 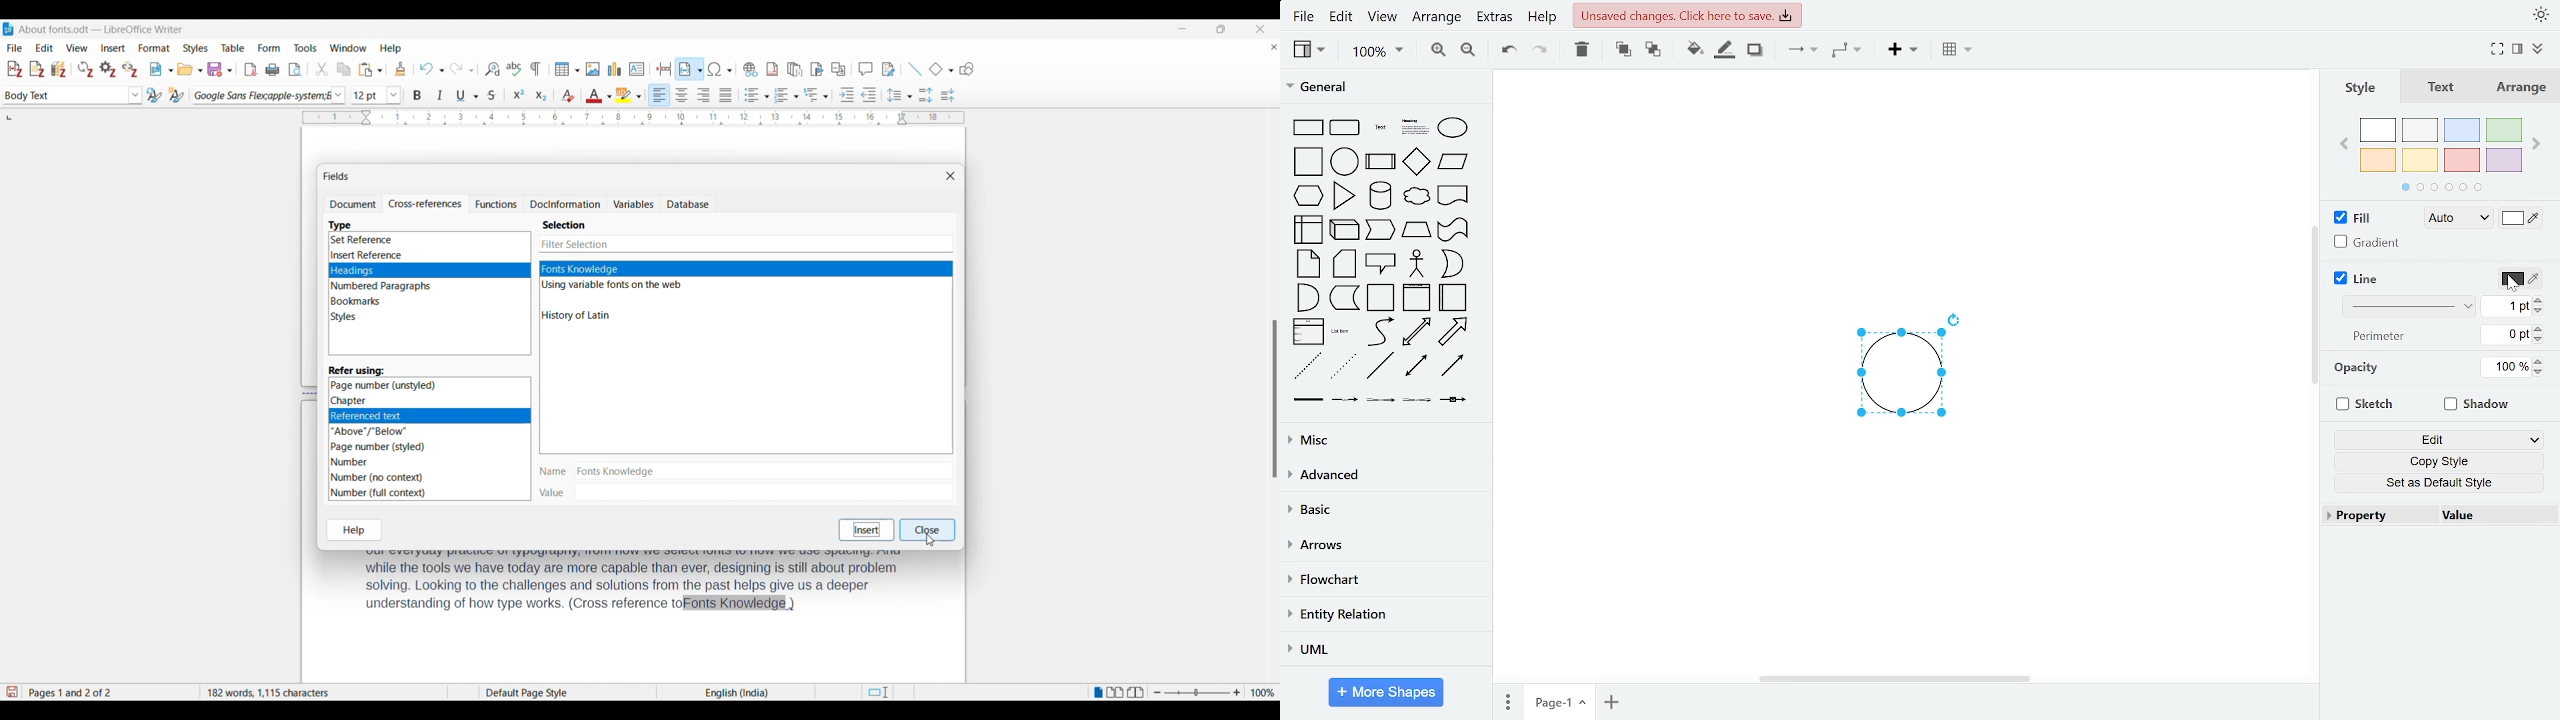 What do you see at coordinates (2522, 89) in the screenshot?
I see `arrange` at bounding box center [2522, 89].